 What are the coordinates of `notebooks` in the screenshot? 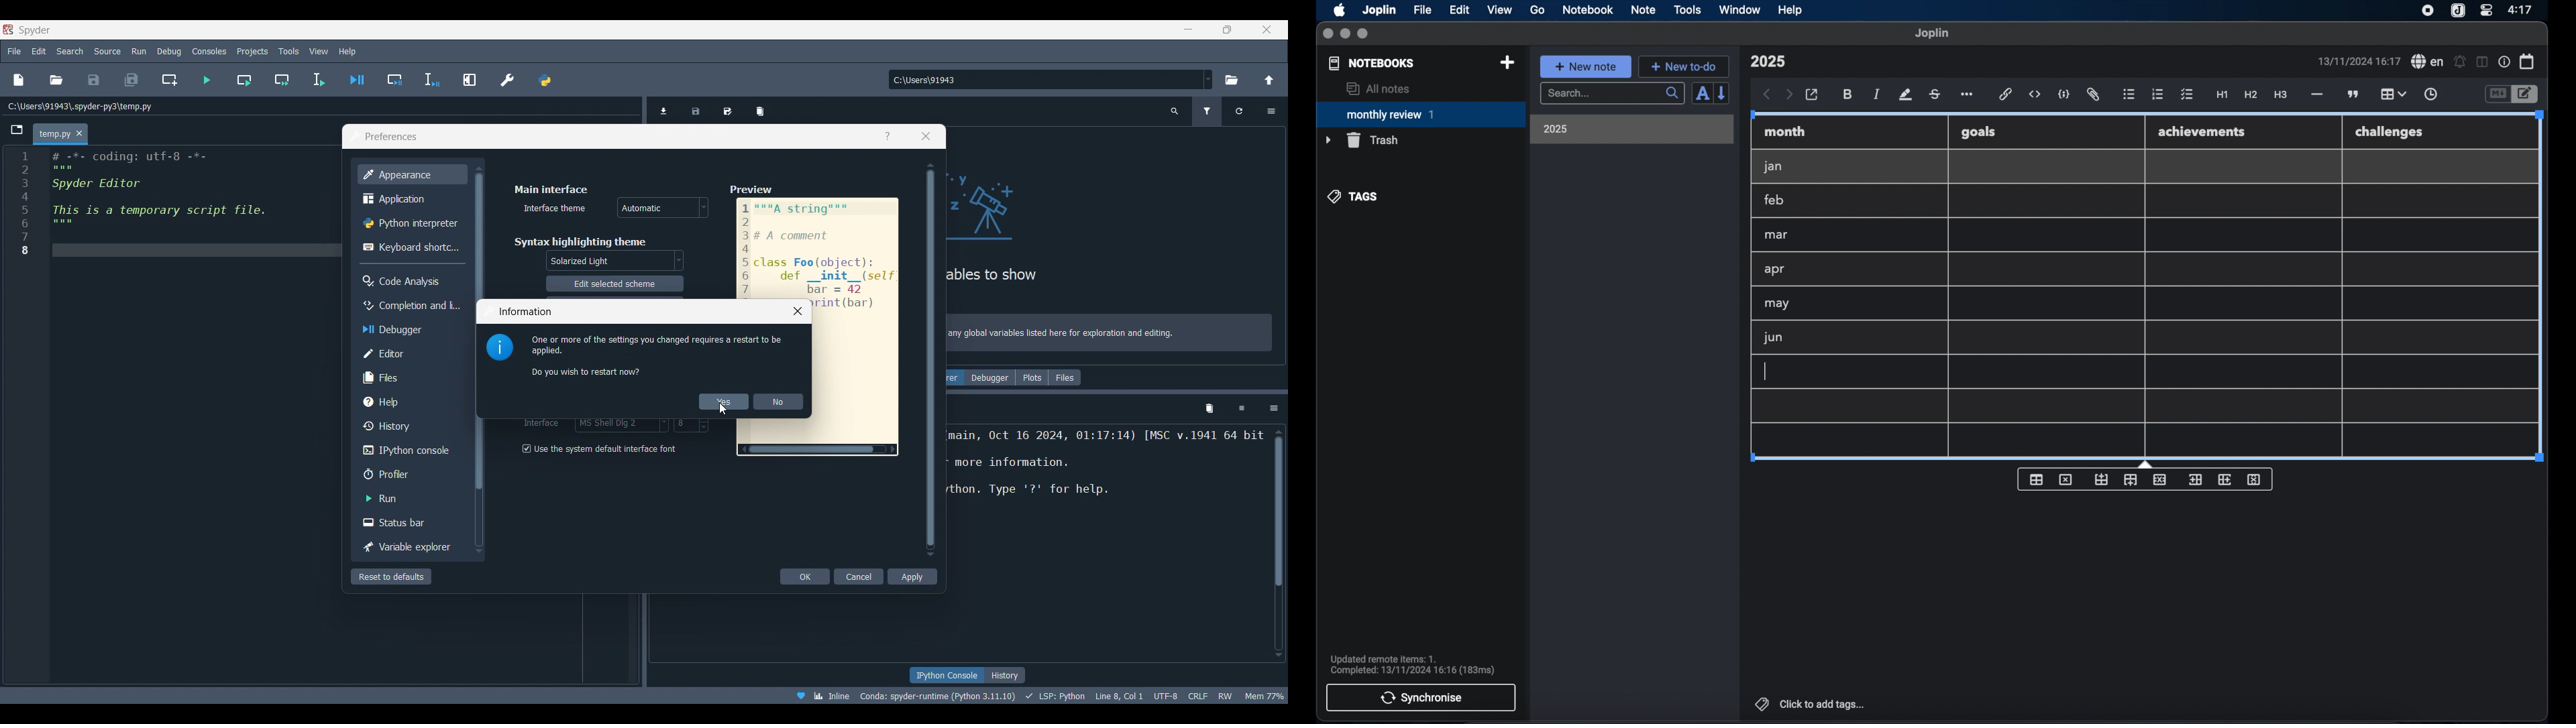 It's located at (1372, 63).